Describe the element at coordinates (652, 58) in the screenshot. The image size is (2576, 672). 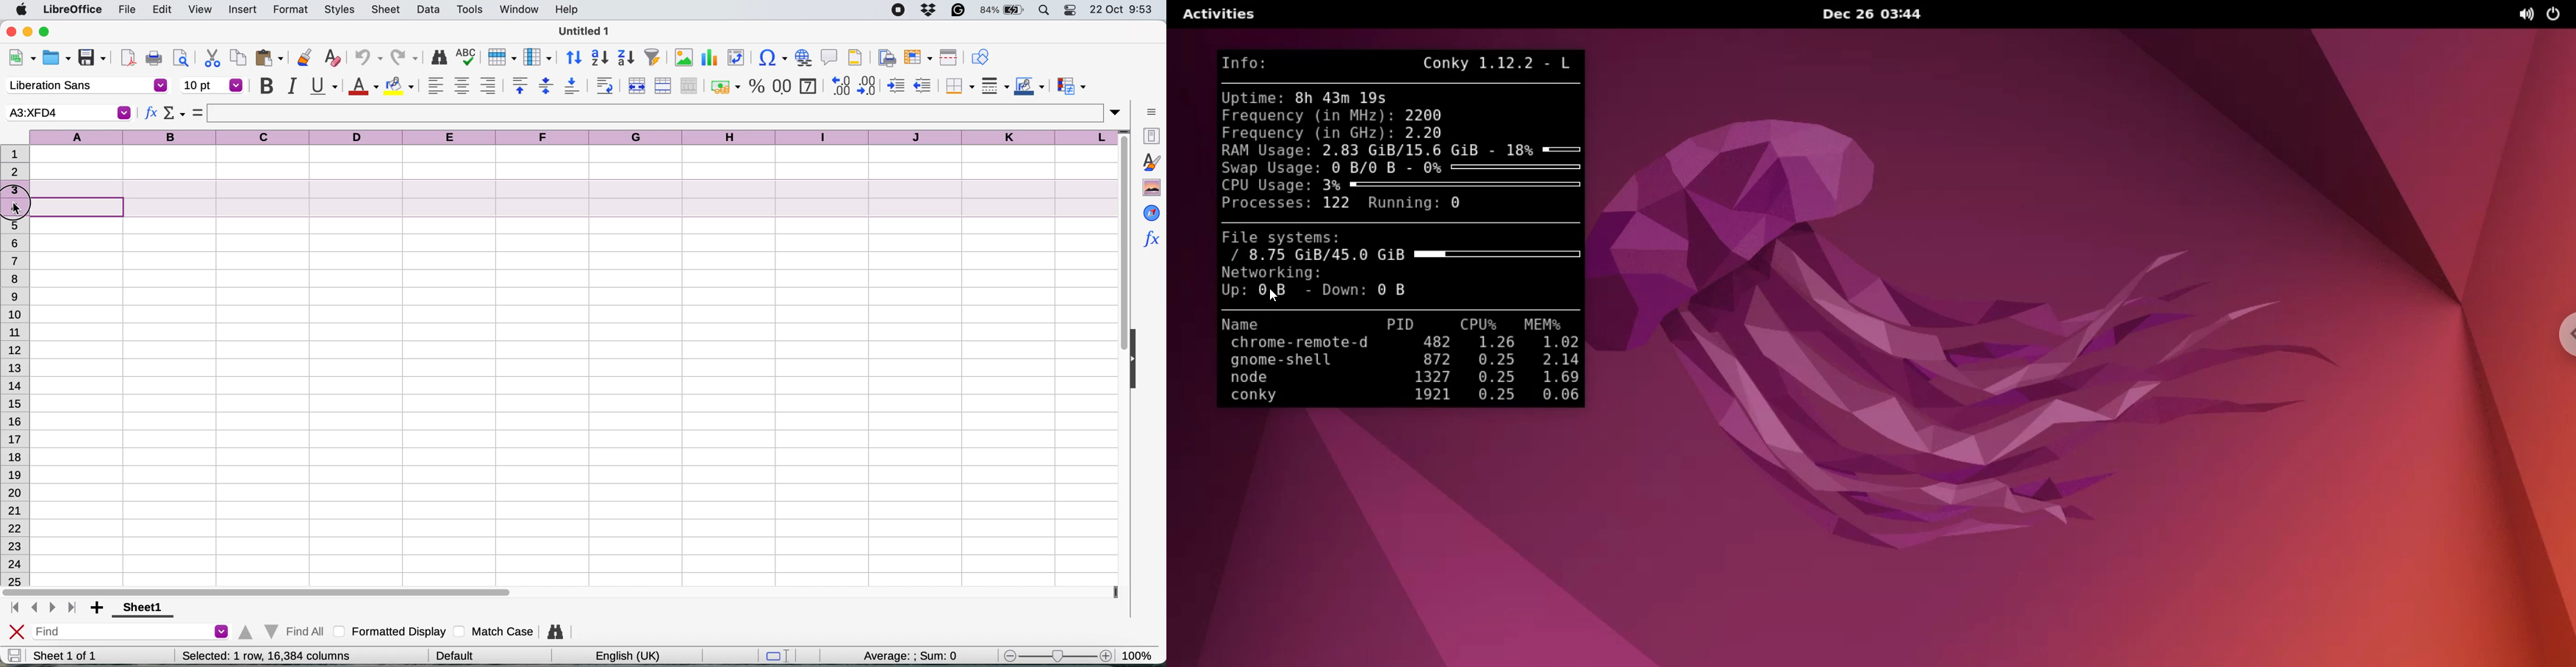
I see `autofilter` at that location.